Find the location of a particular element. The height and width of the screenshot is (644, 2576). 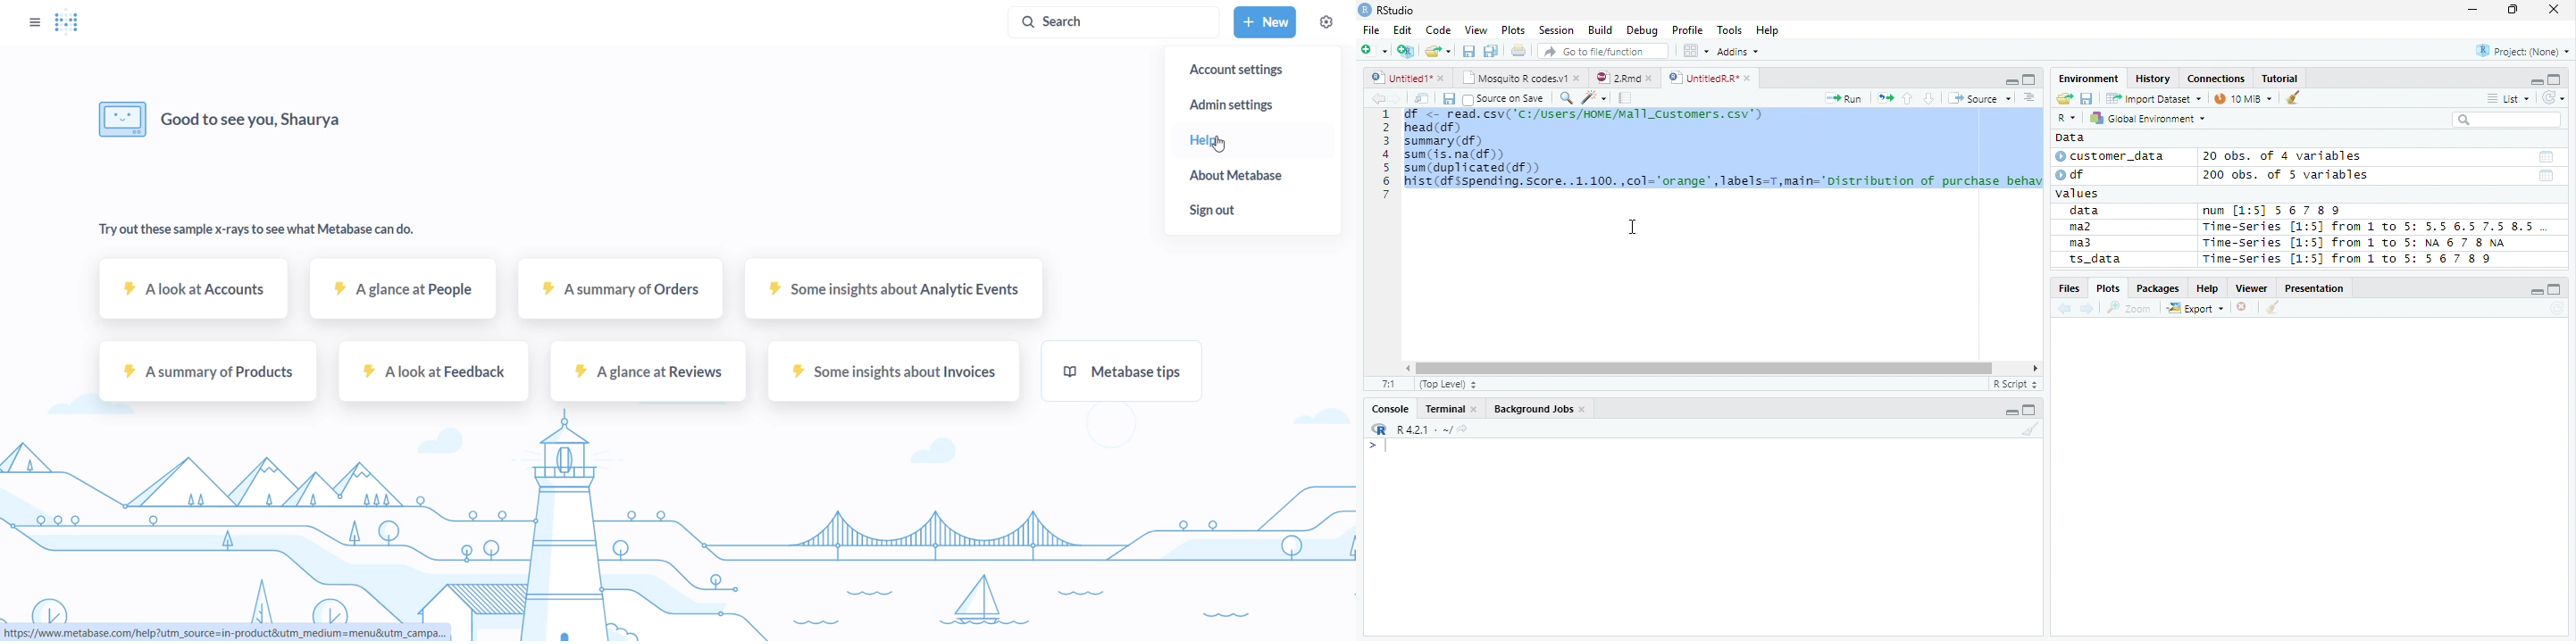

Minimize is located at coordinates (2471, 12).